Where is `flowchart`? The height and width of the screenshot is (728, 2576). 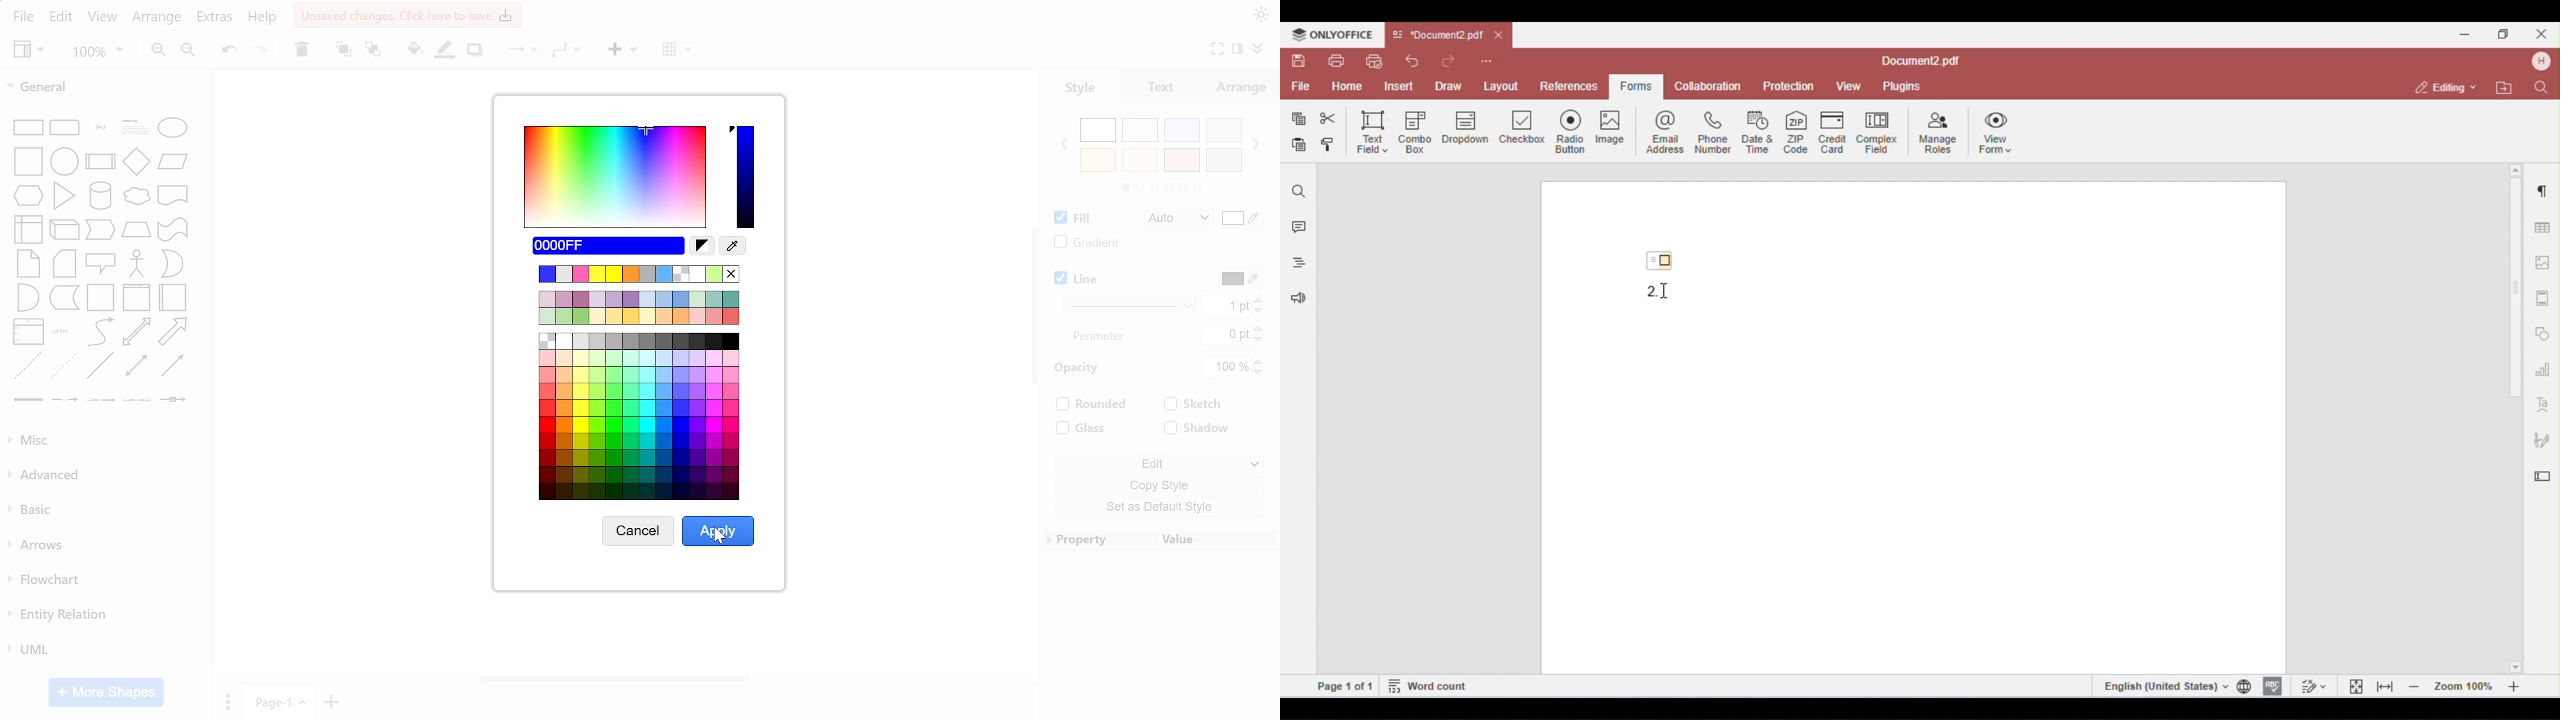 flowchart is located at coordinates (102, 579).